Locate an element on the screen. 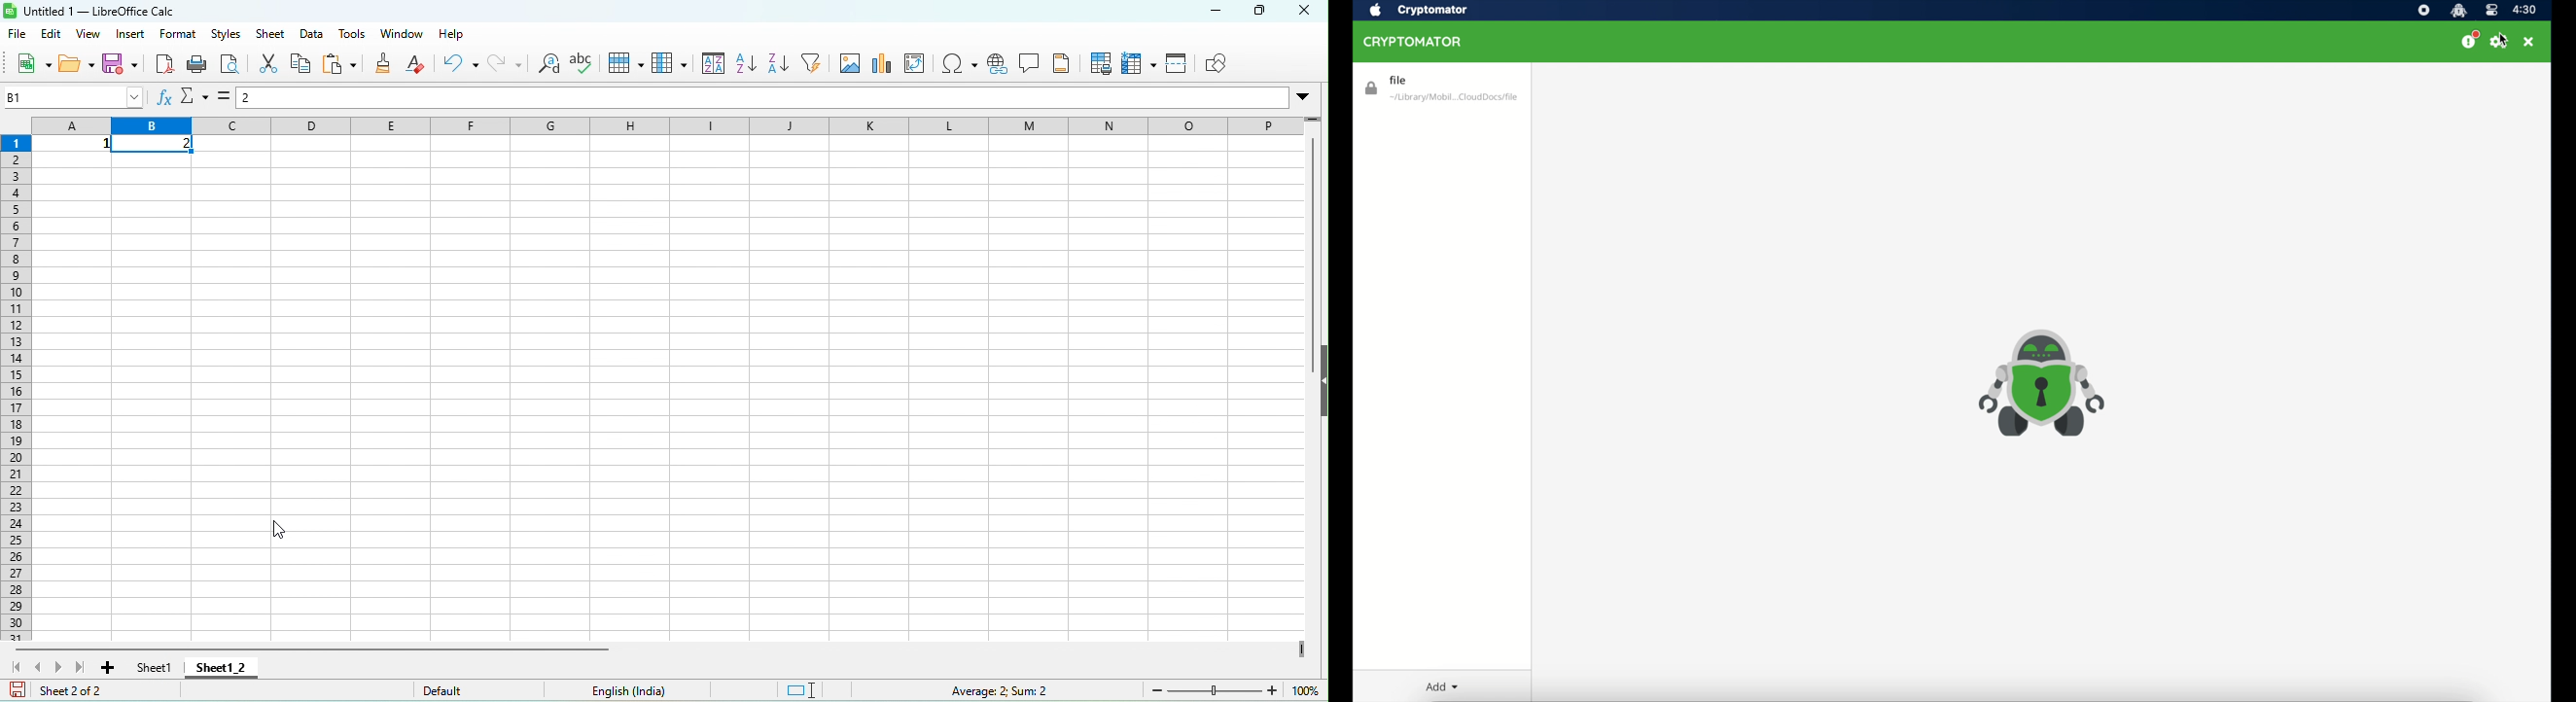 The height and width of the screenshot is (728, 2576). spelling is located at coordinates (587, 65).